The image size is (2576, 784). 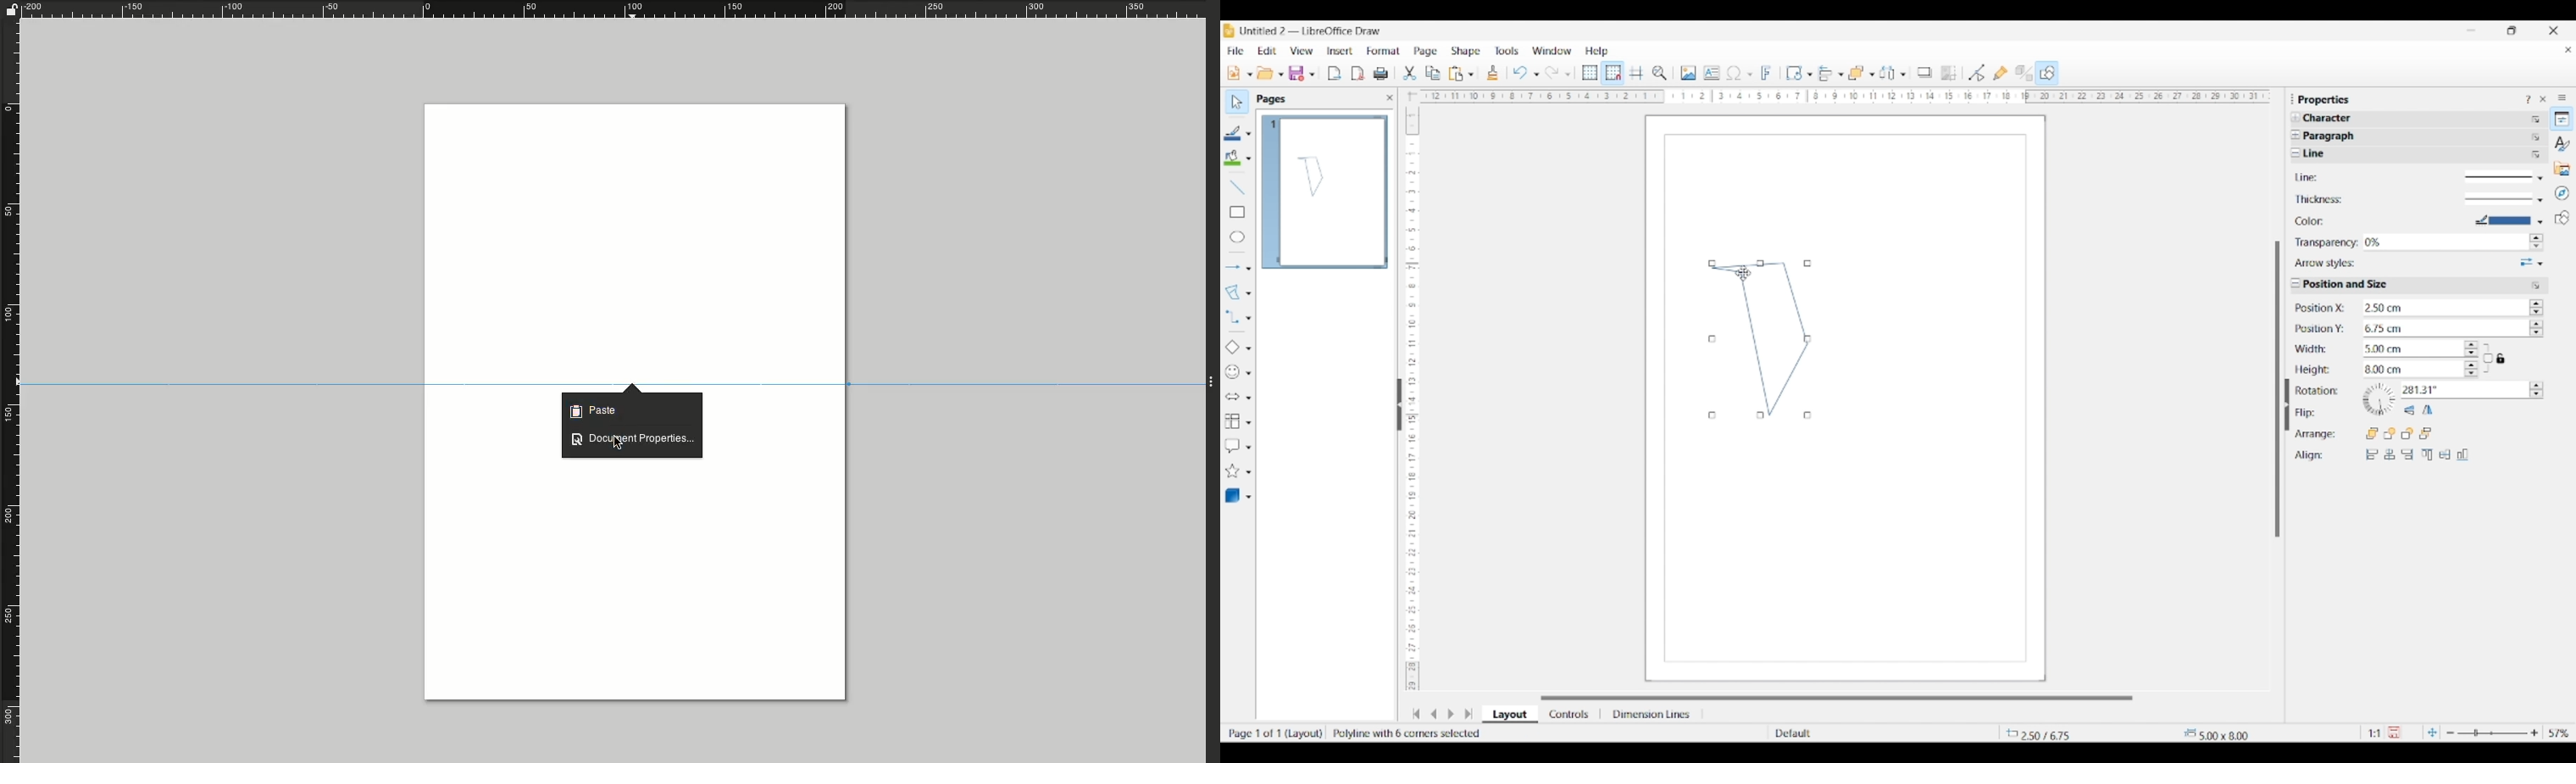 I want to click on Selected arrangement, so click(x=1856, y=73).